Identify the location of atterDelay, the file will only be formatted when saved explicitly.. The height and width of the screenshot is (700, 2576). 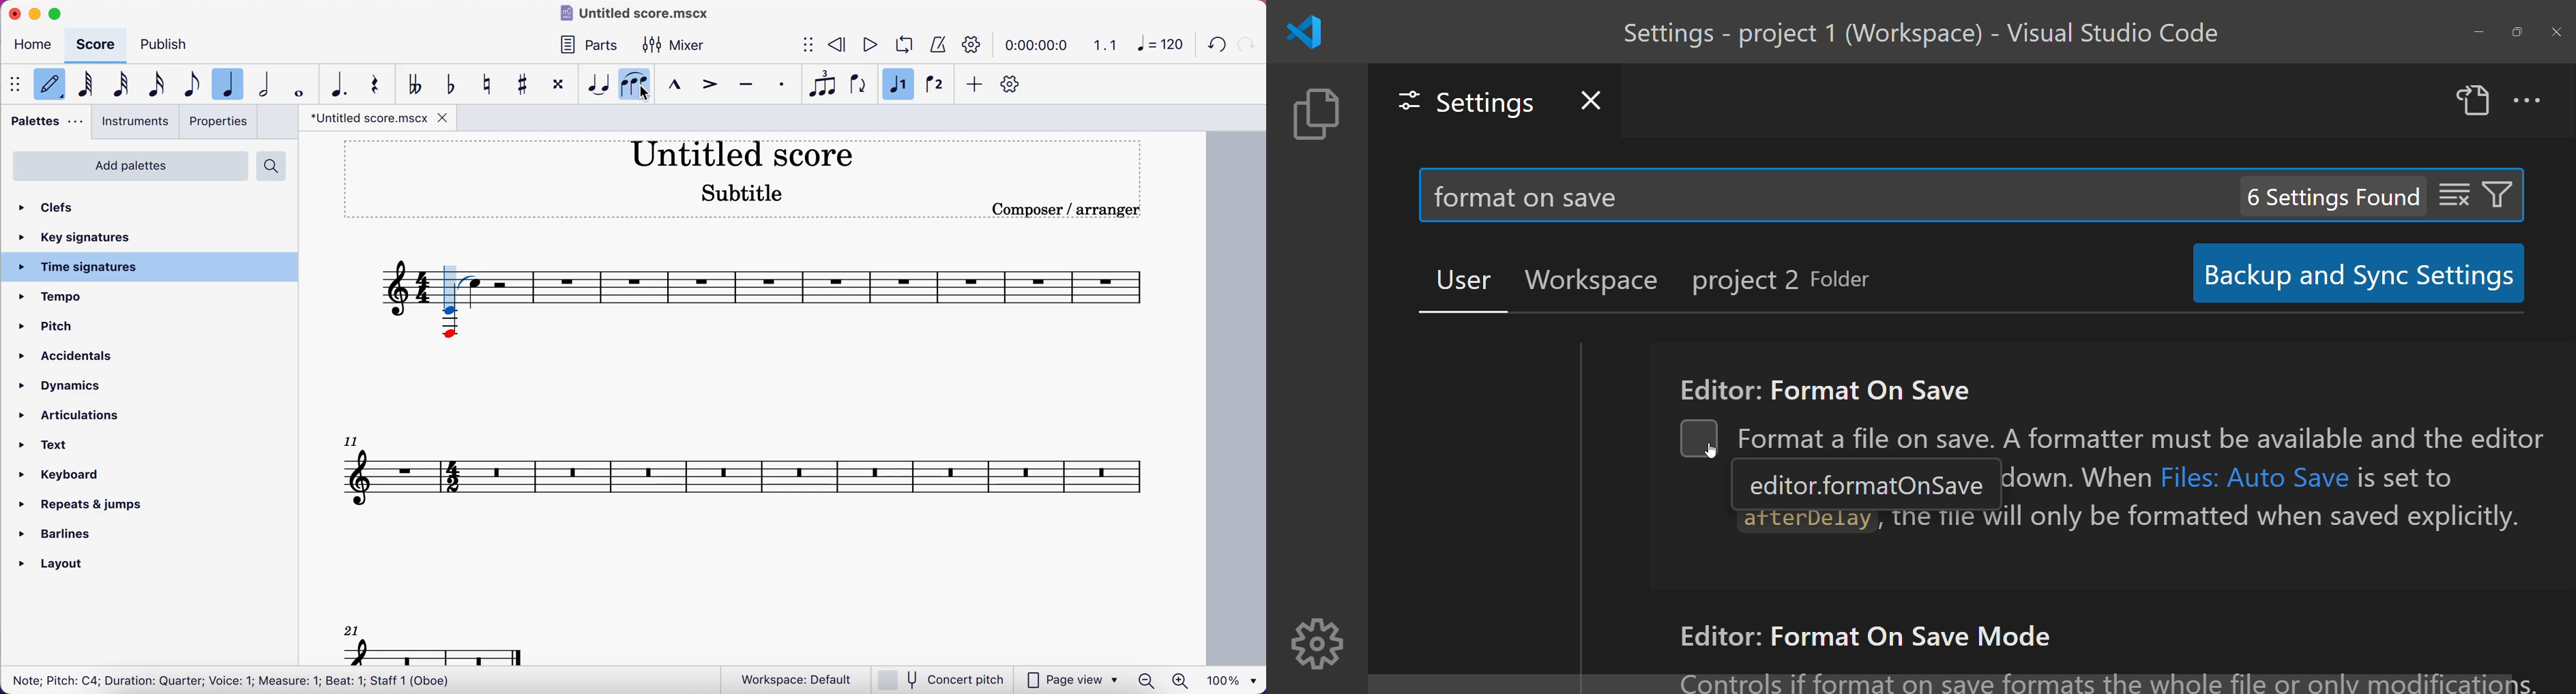
(2135, 524).